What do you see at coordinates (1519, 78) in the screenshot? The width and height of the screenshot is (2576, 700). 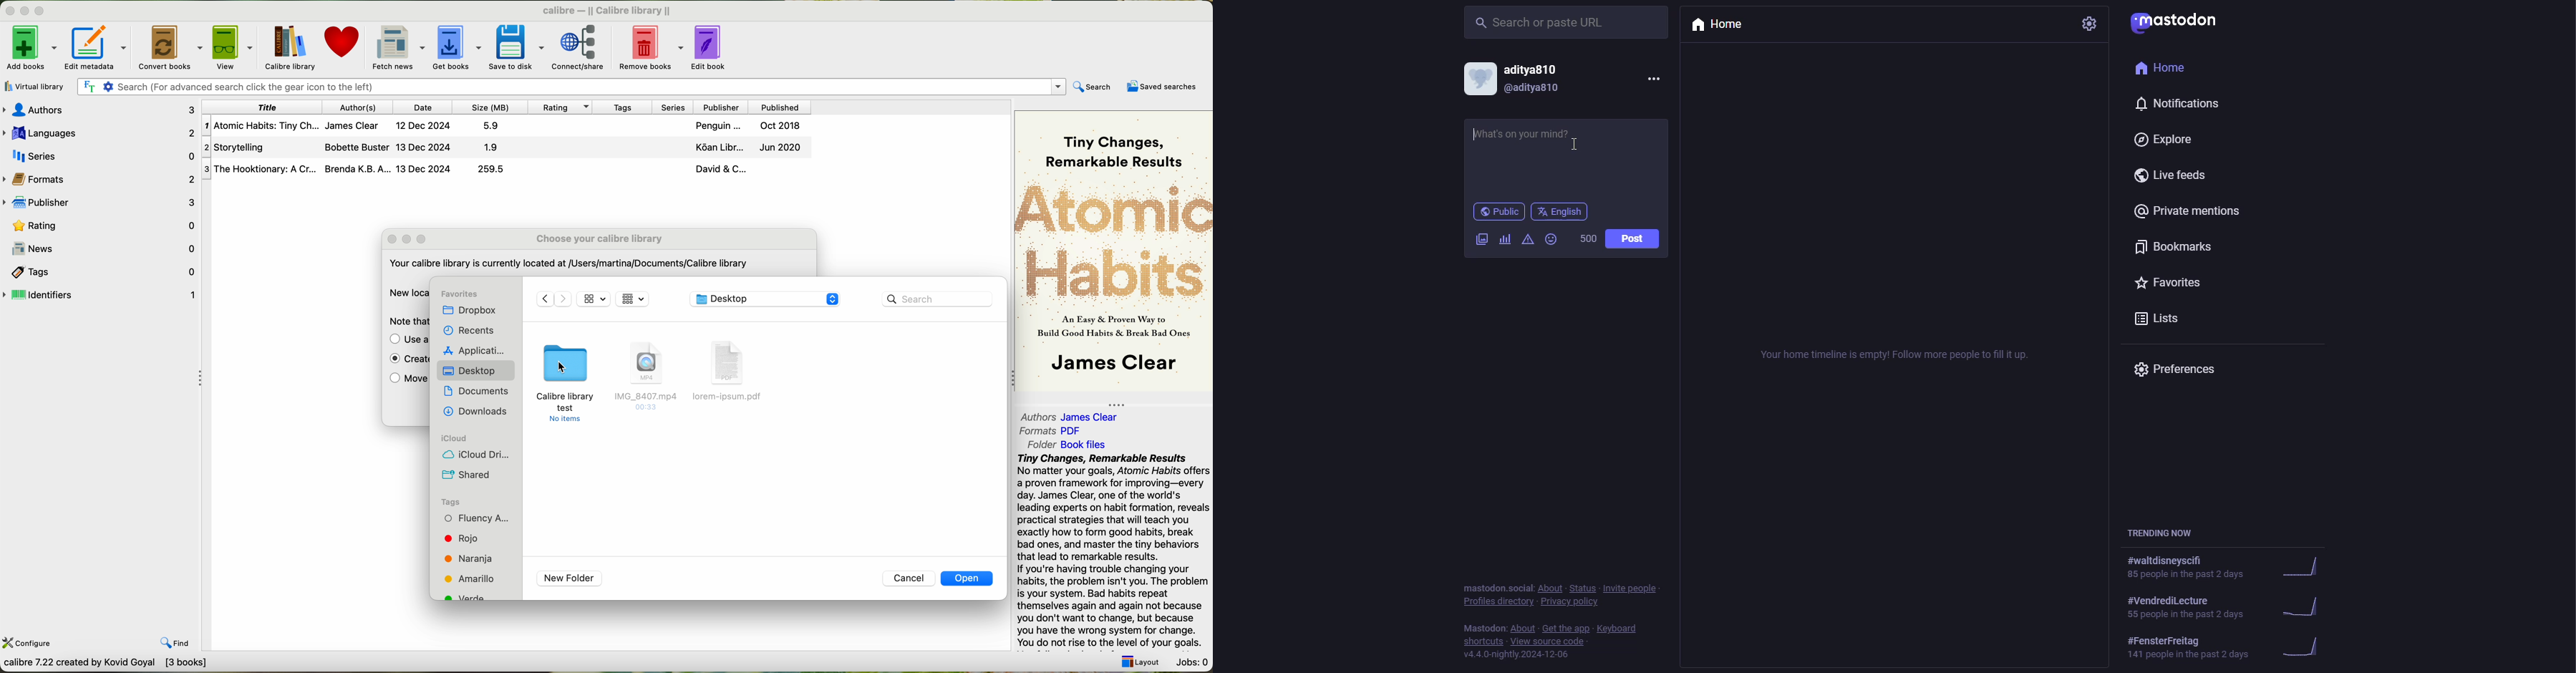 I see `account` at bounding box center [1519, 78].